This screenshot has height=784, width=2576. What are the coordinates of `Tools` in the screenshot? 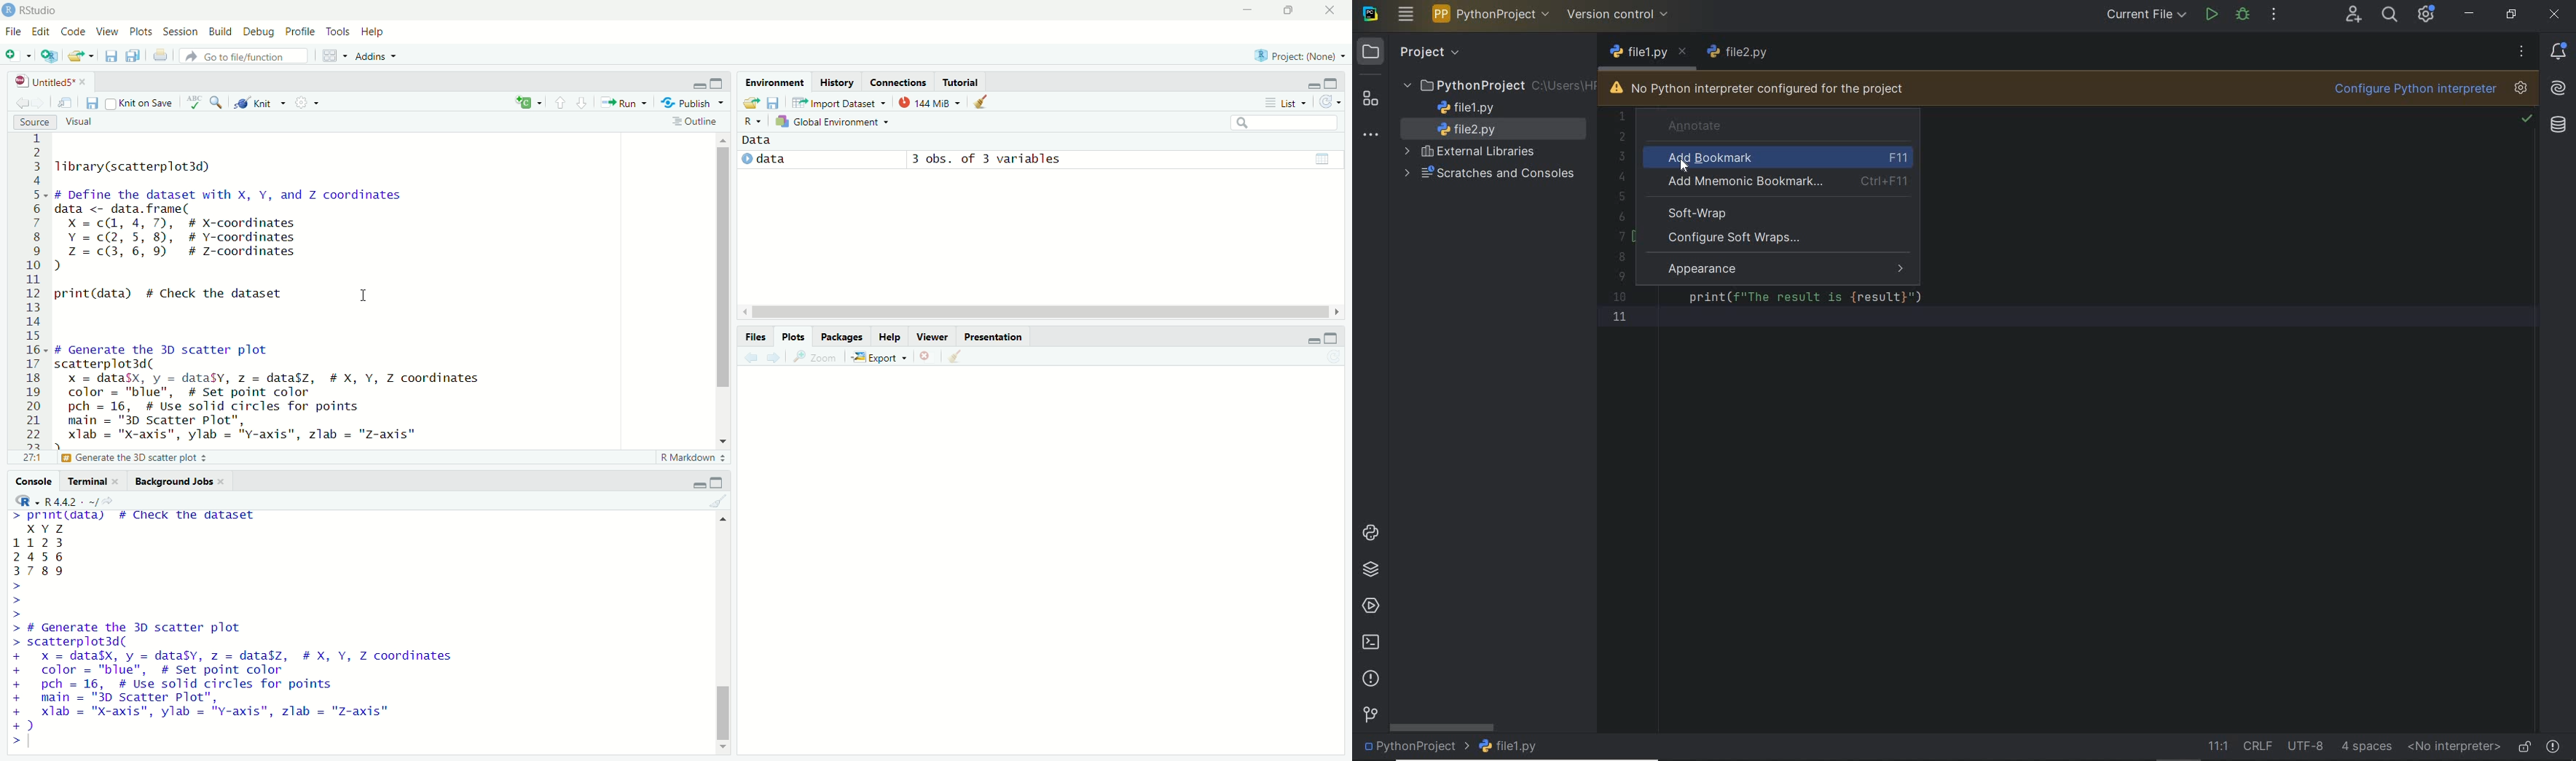 It's located at (335, 32).